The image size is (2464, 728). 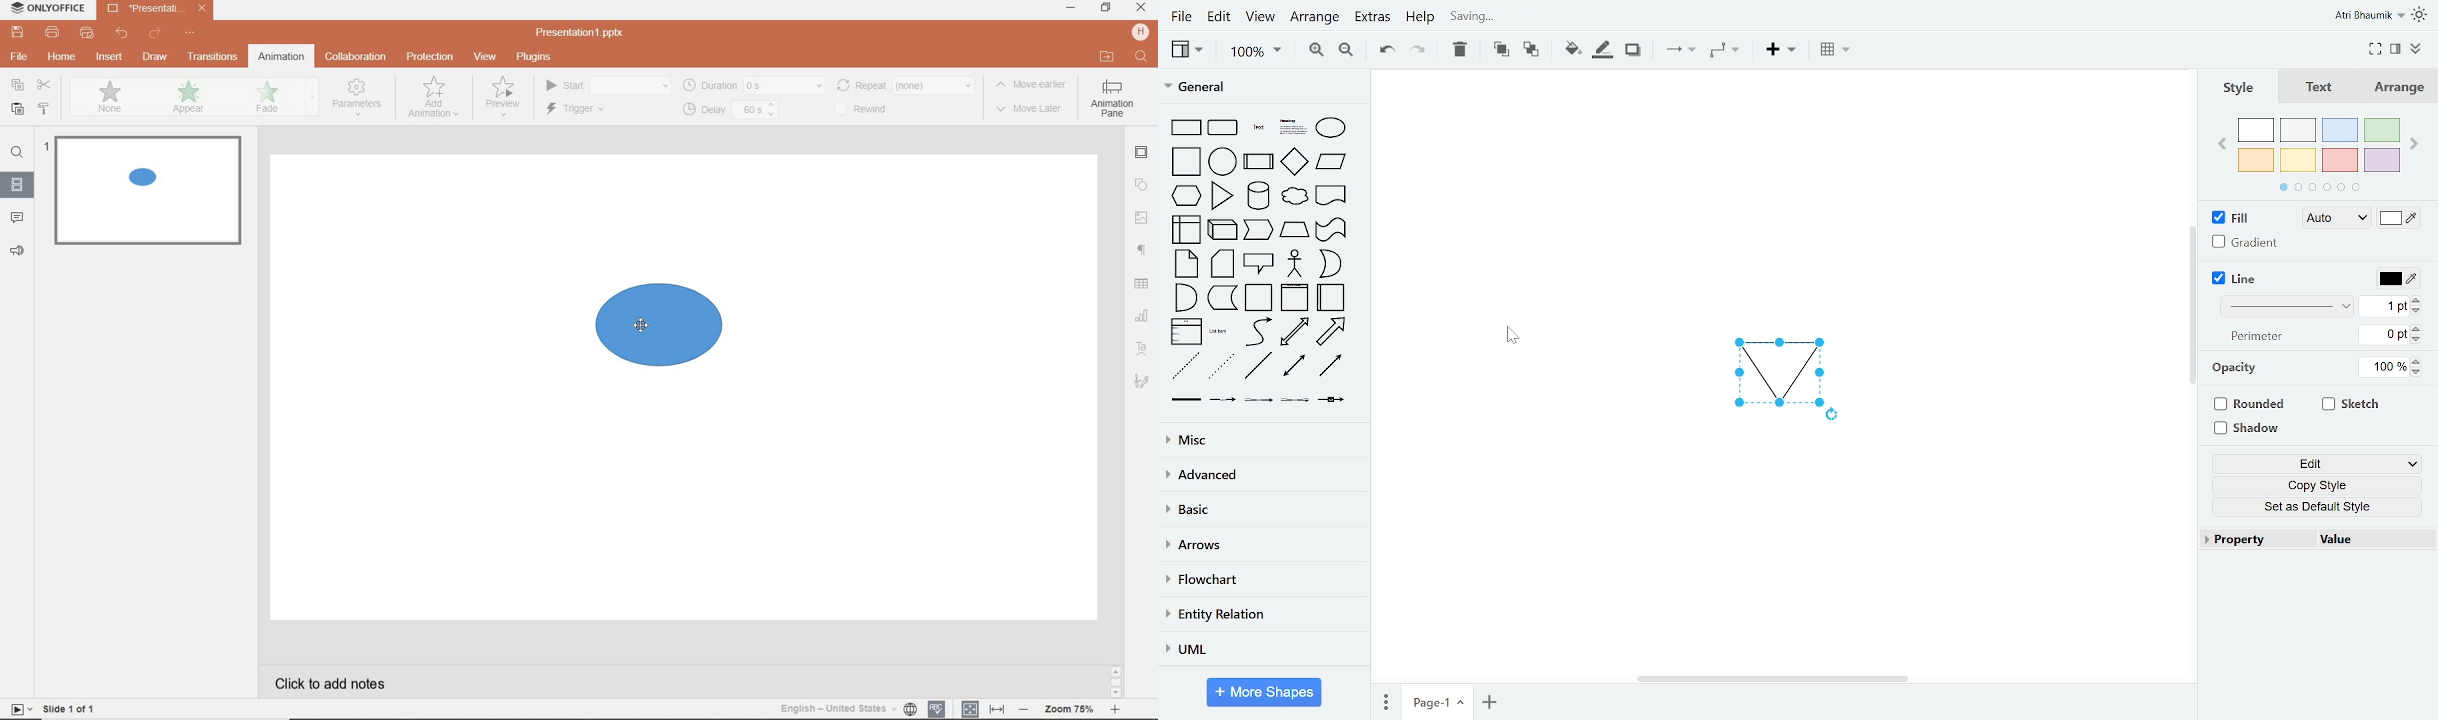 I want to click on rewind, so click(x=870, y=110).